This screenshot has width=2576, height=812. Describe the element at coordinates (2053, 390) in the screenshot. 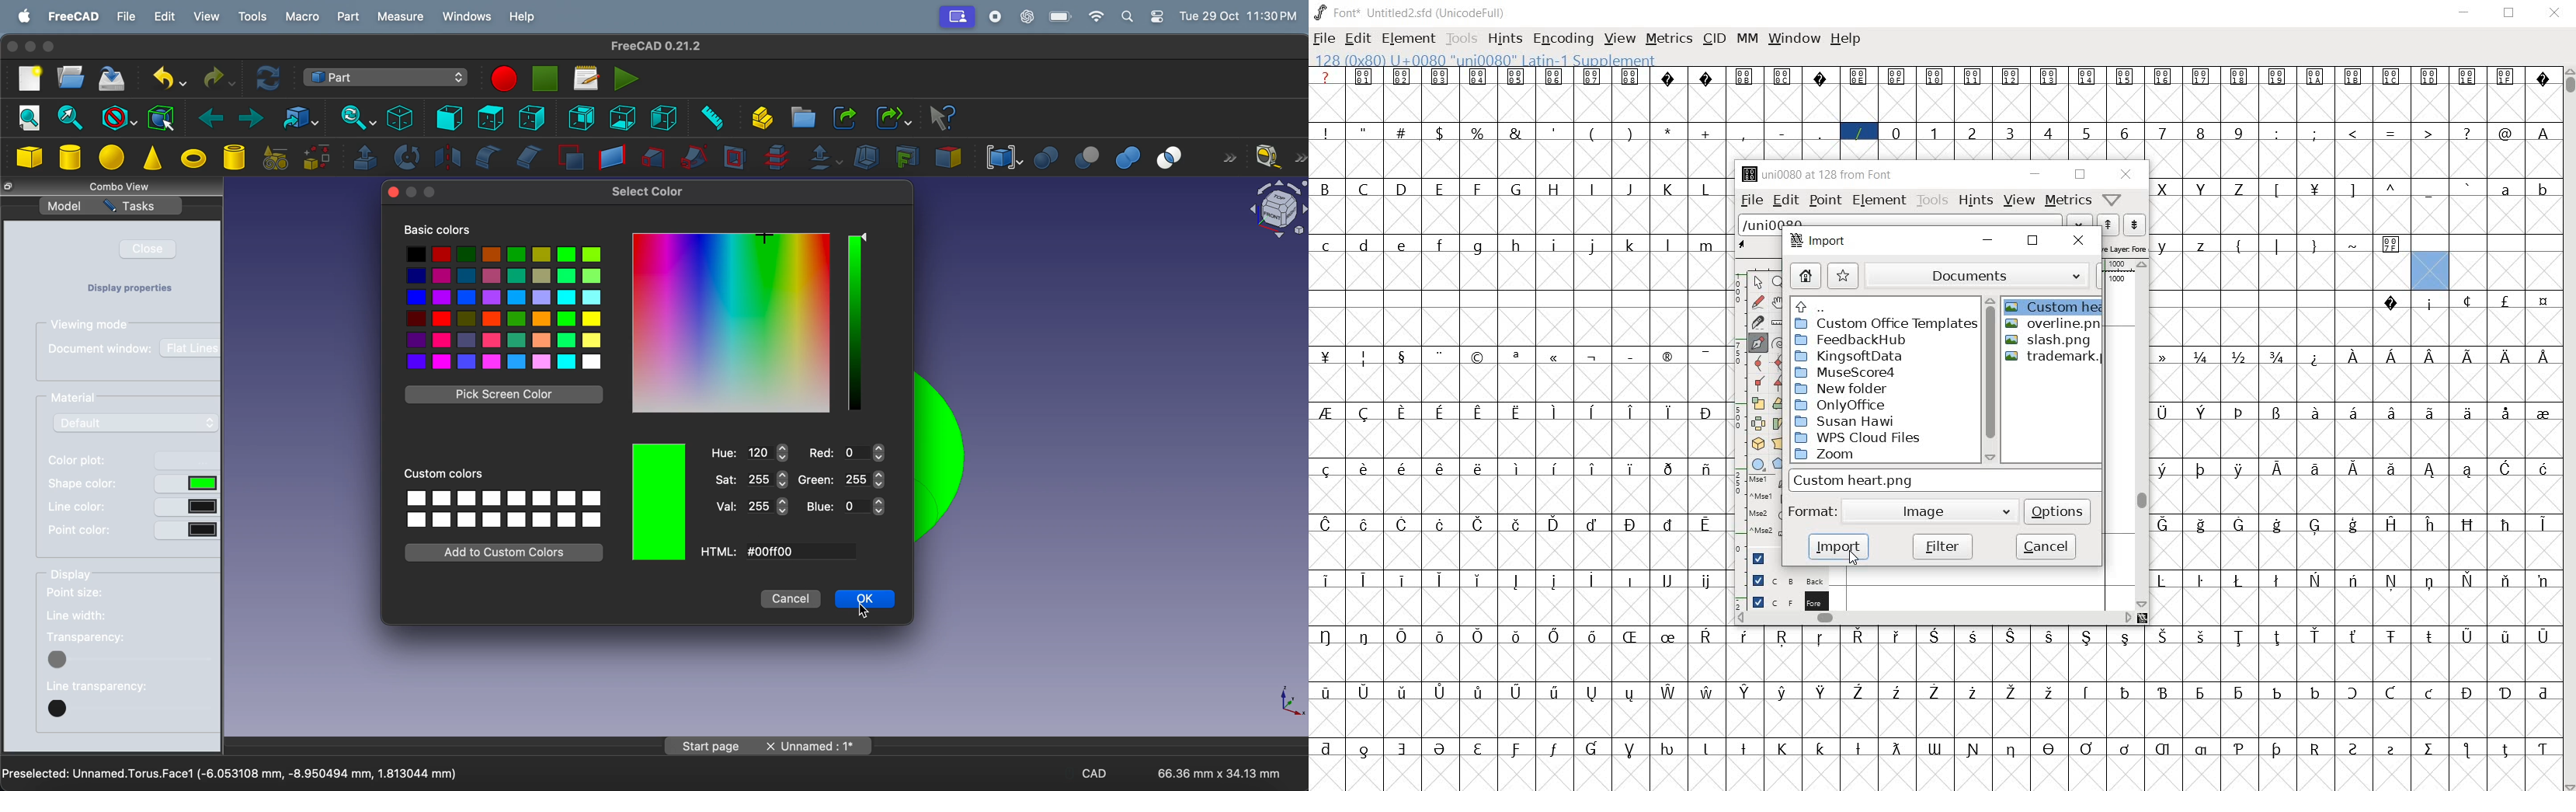

I see `files` at that location.